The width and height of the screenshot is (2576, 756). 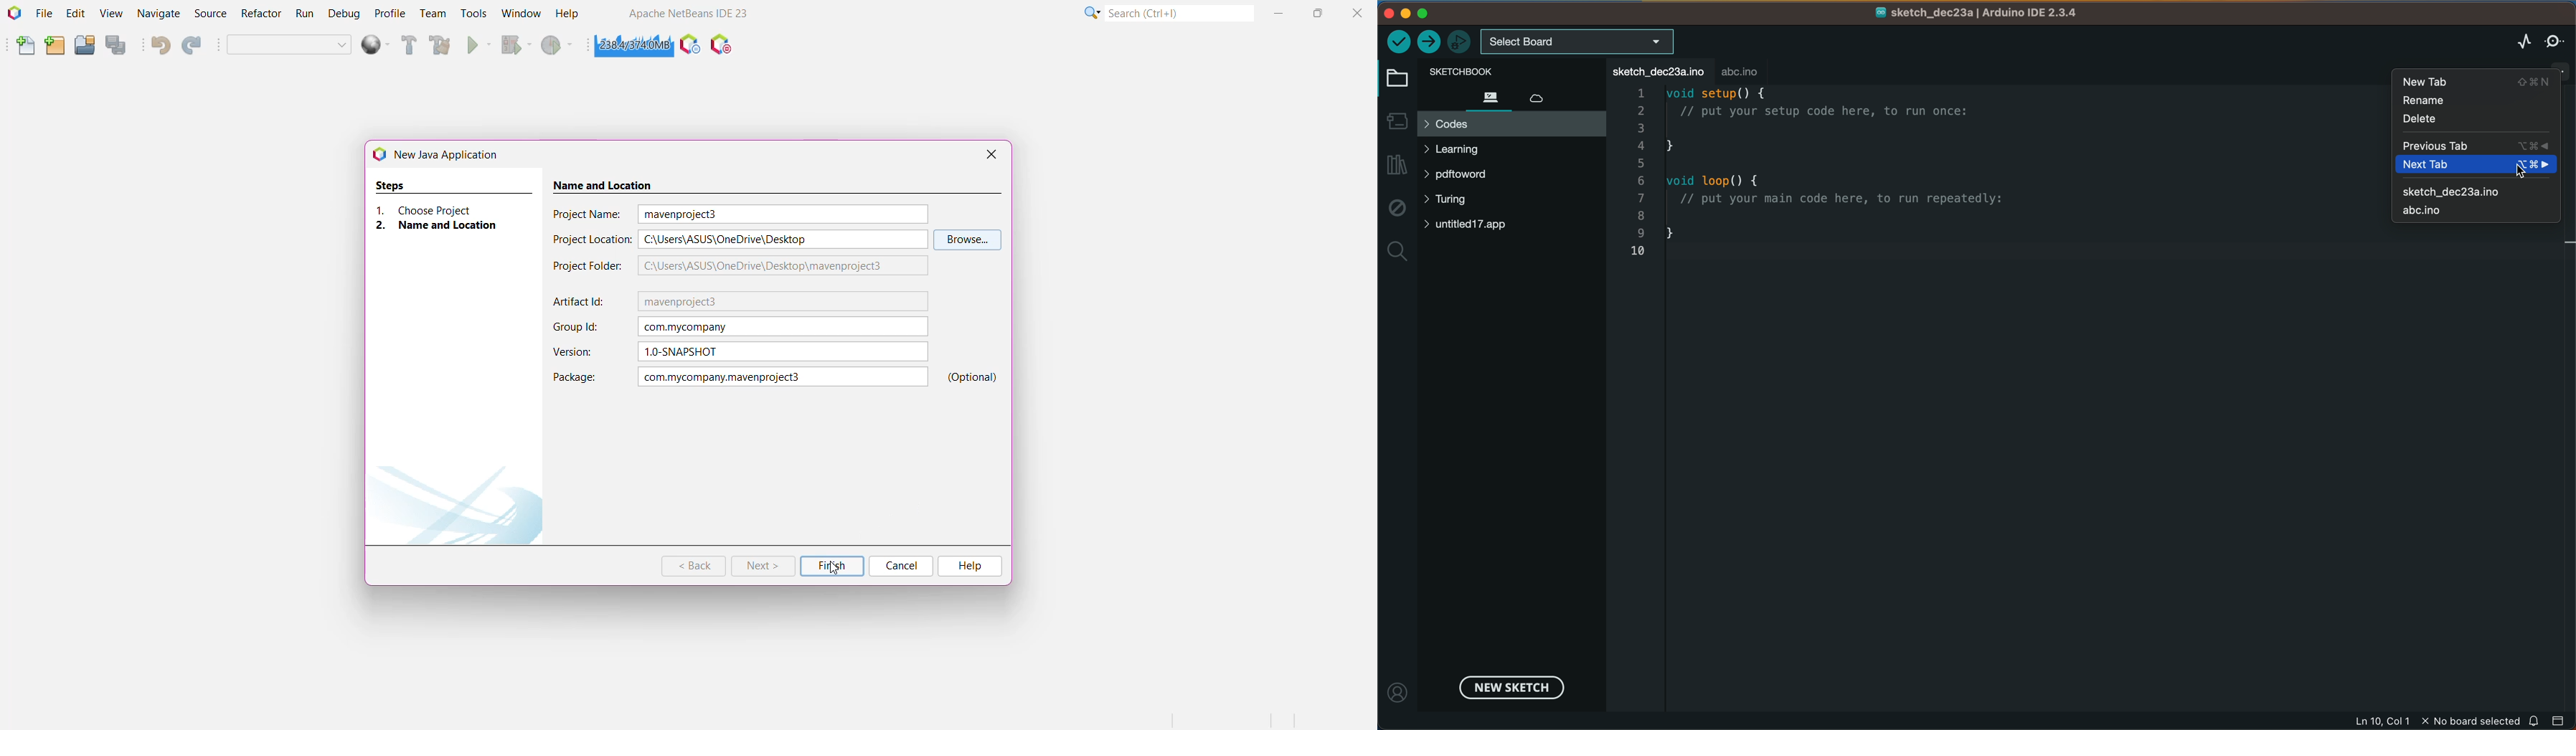 I want to click on Profile, so click(x=389, y=14).